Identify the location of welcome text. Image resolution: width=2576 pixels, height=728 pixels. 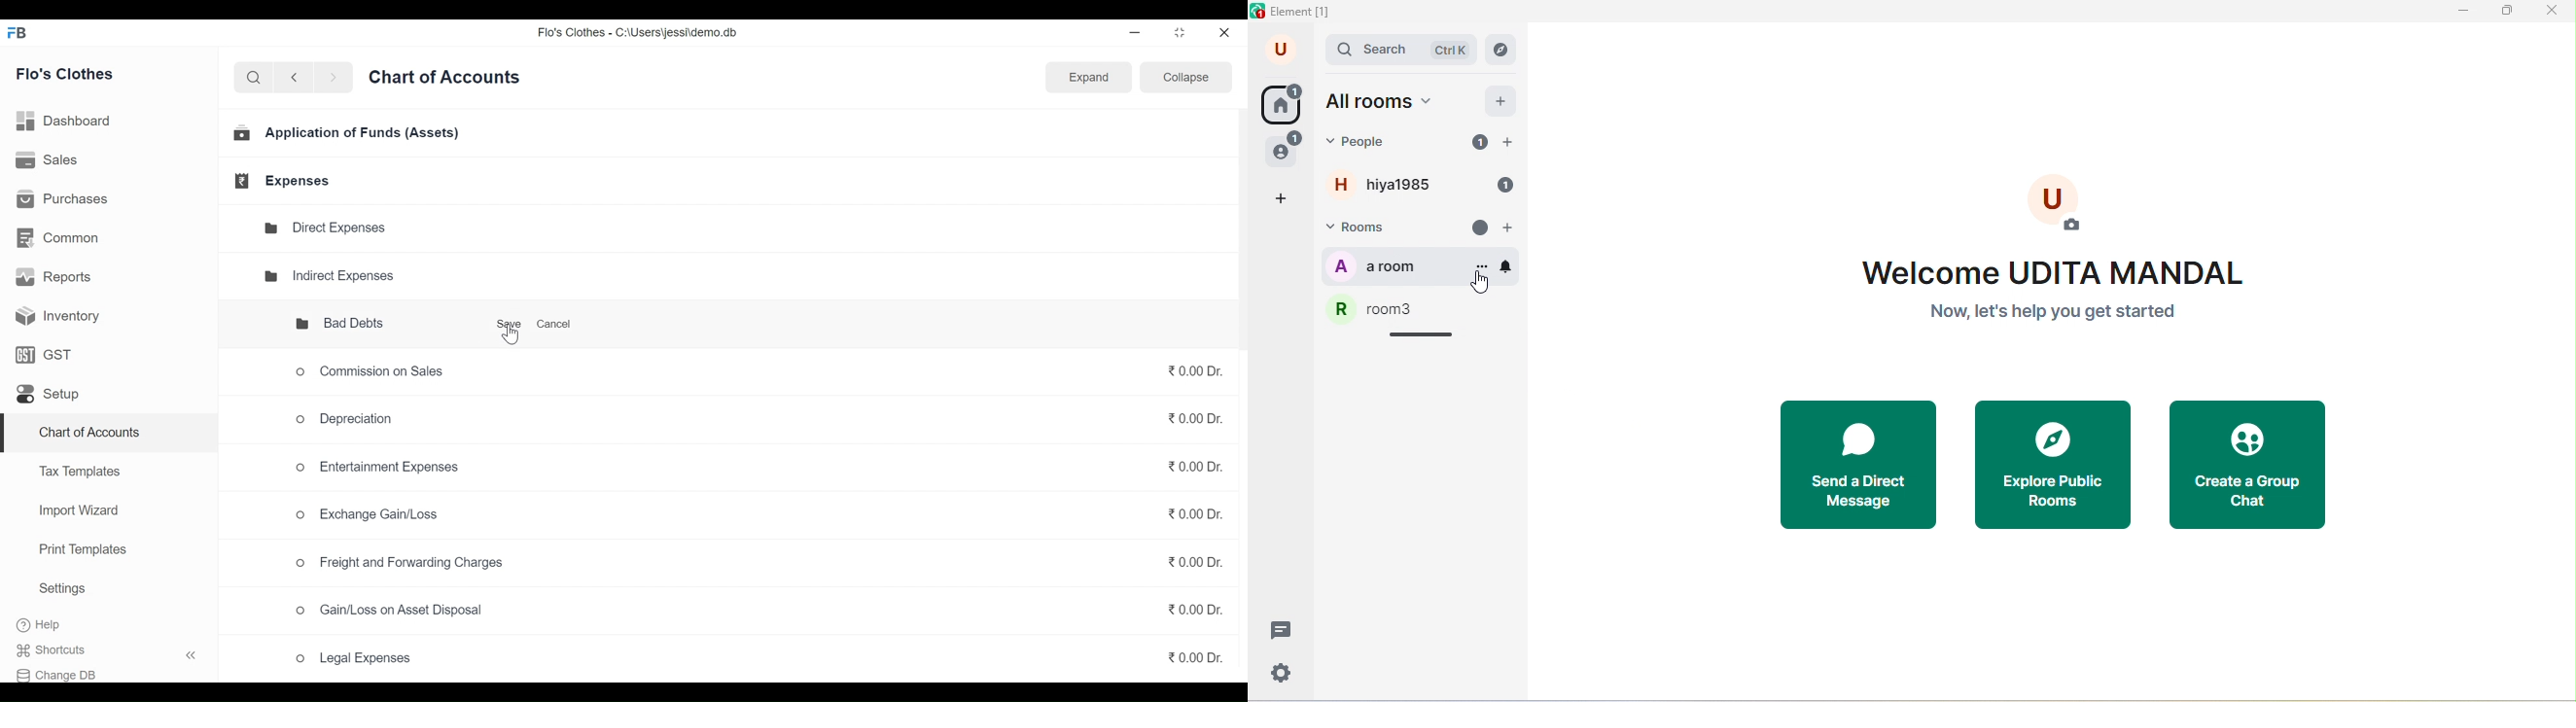
(2059, 295).